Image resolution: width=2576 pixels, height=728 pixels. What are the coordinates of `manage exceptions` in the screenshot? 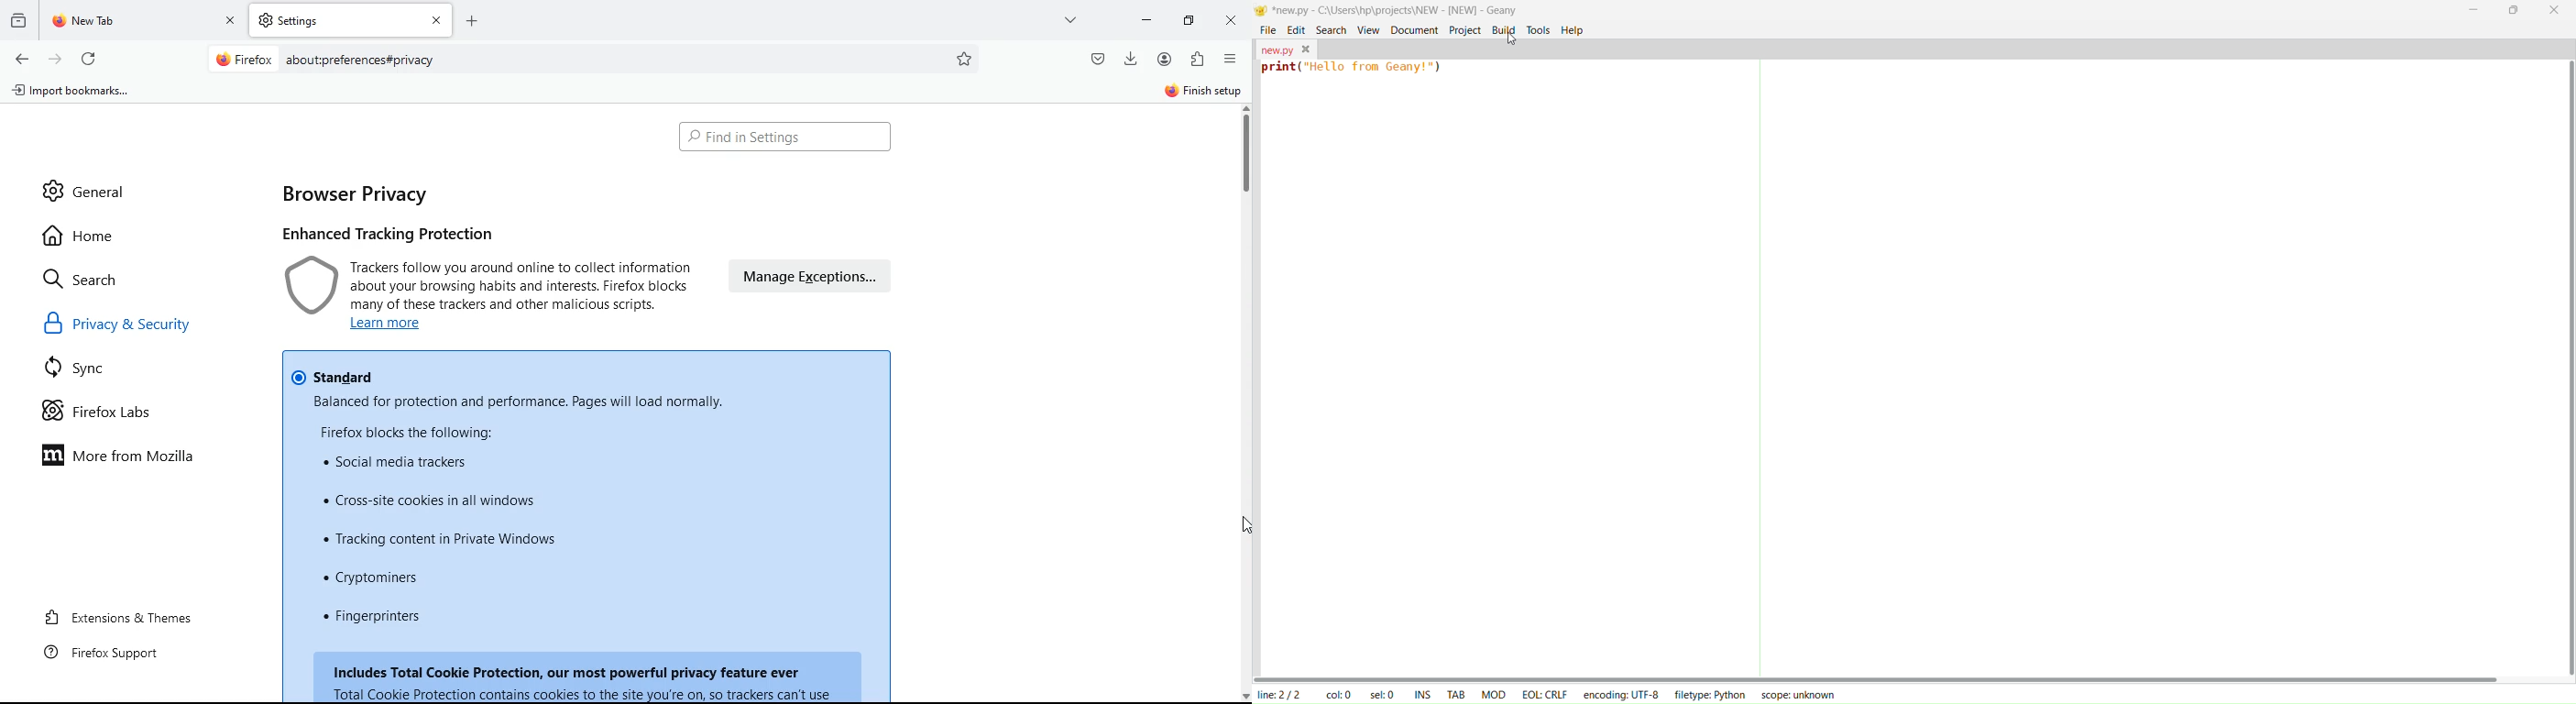 It's located at (811, 277).